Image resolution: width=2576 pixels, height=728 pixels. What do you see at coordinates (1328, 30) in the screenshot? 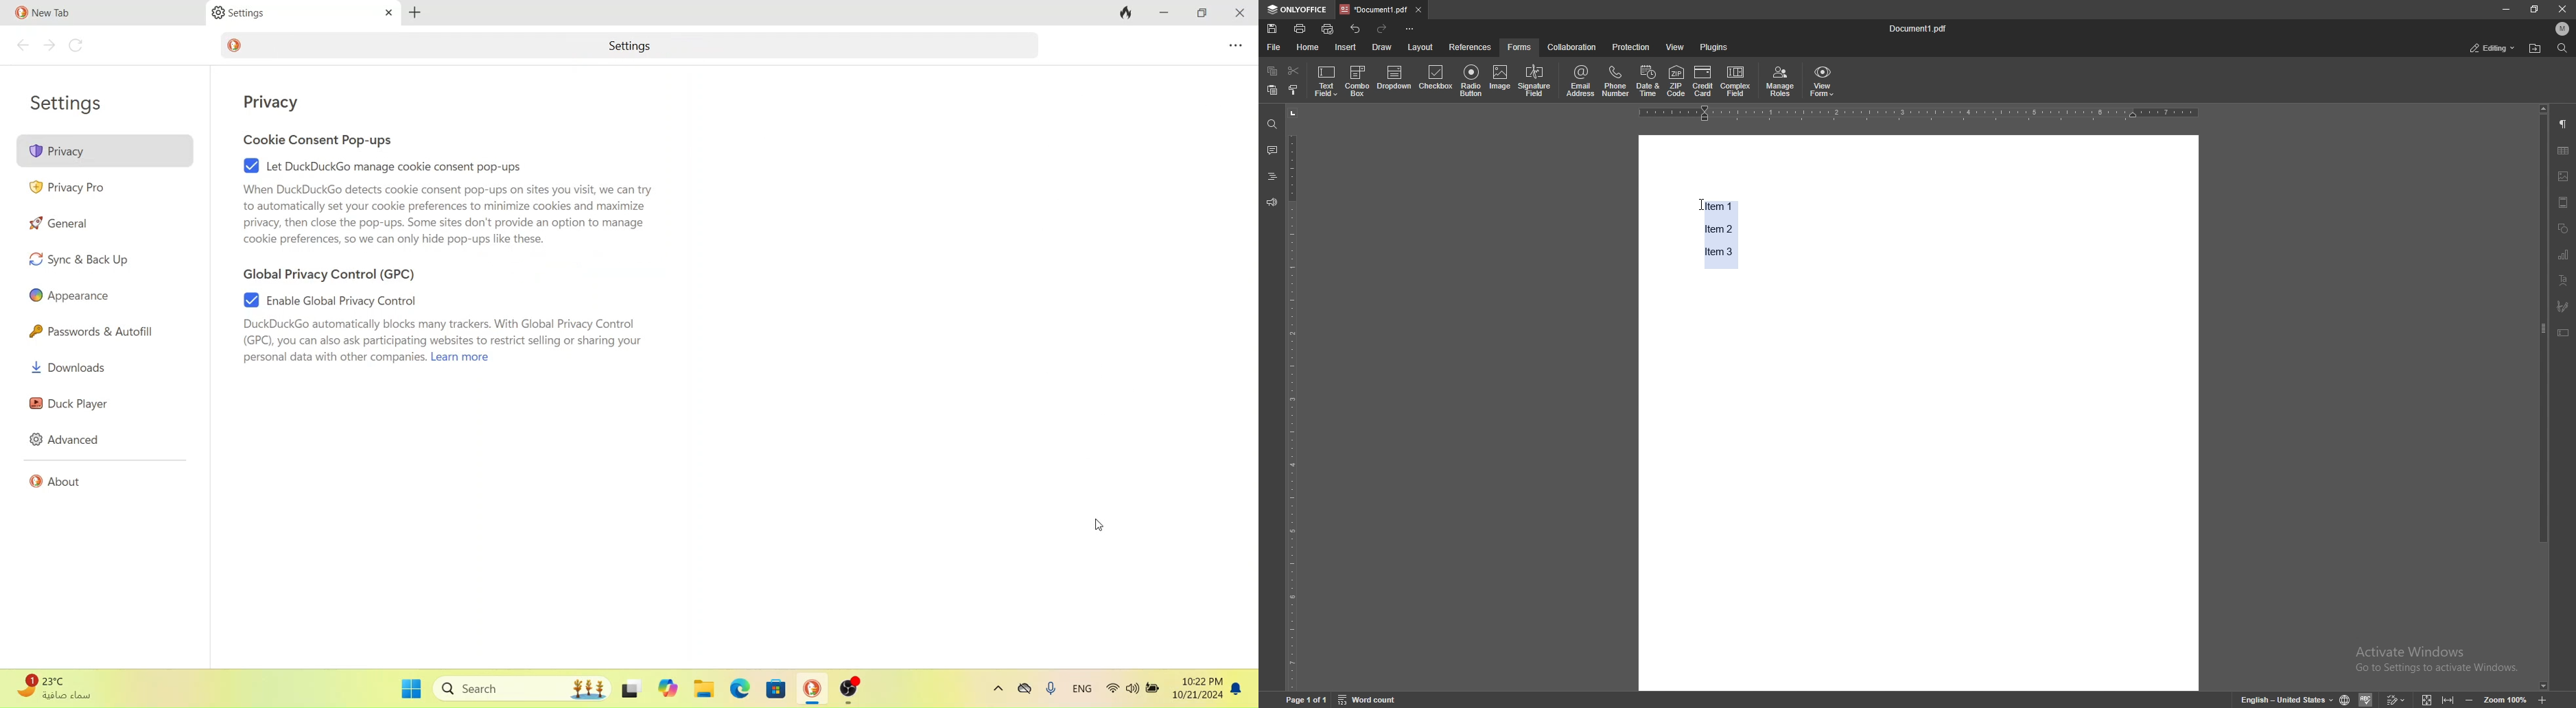
I see `quick print` at bounding box center [1328, 30].